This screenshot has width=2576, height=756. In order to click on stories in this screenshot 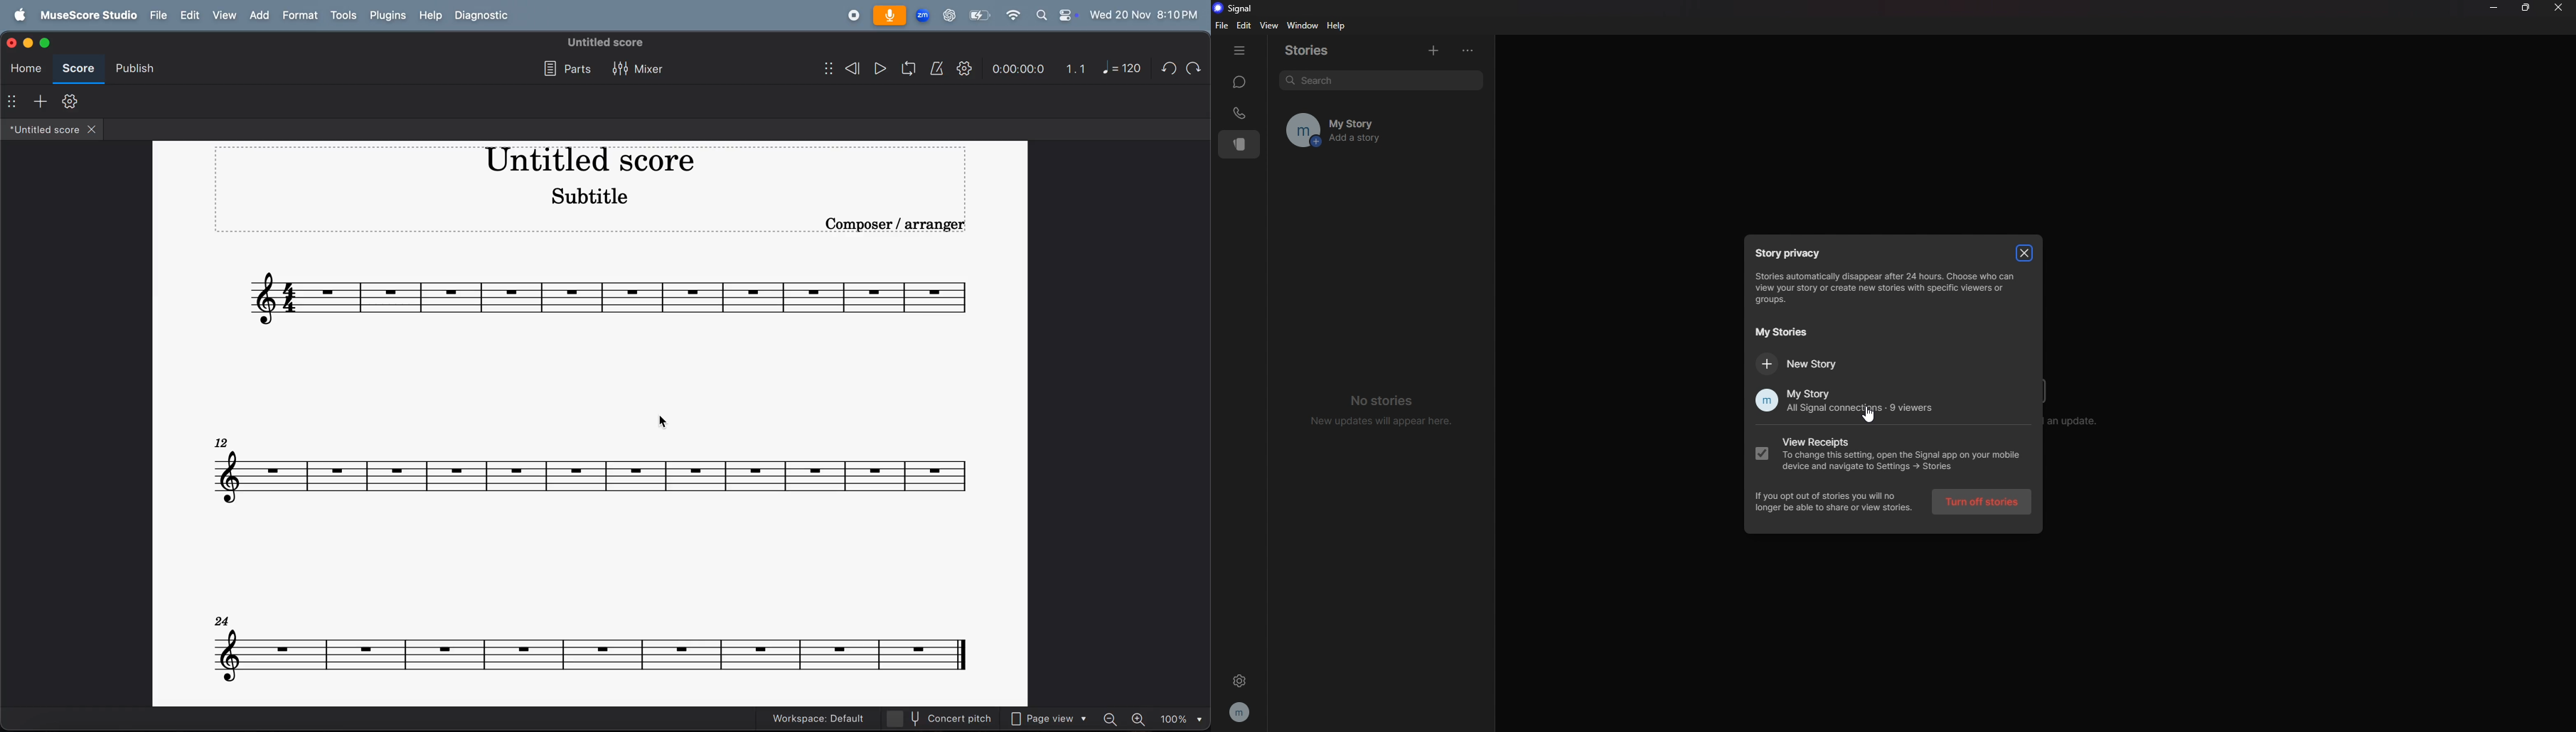, I will do `click(1240, 144)`.